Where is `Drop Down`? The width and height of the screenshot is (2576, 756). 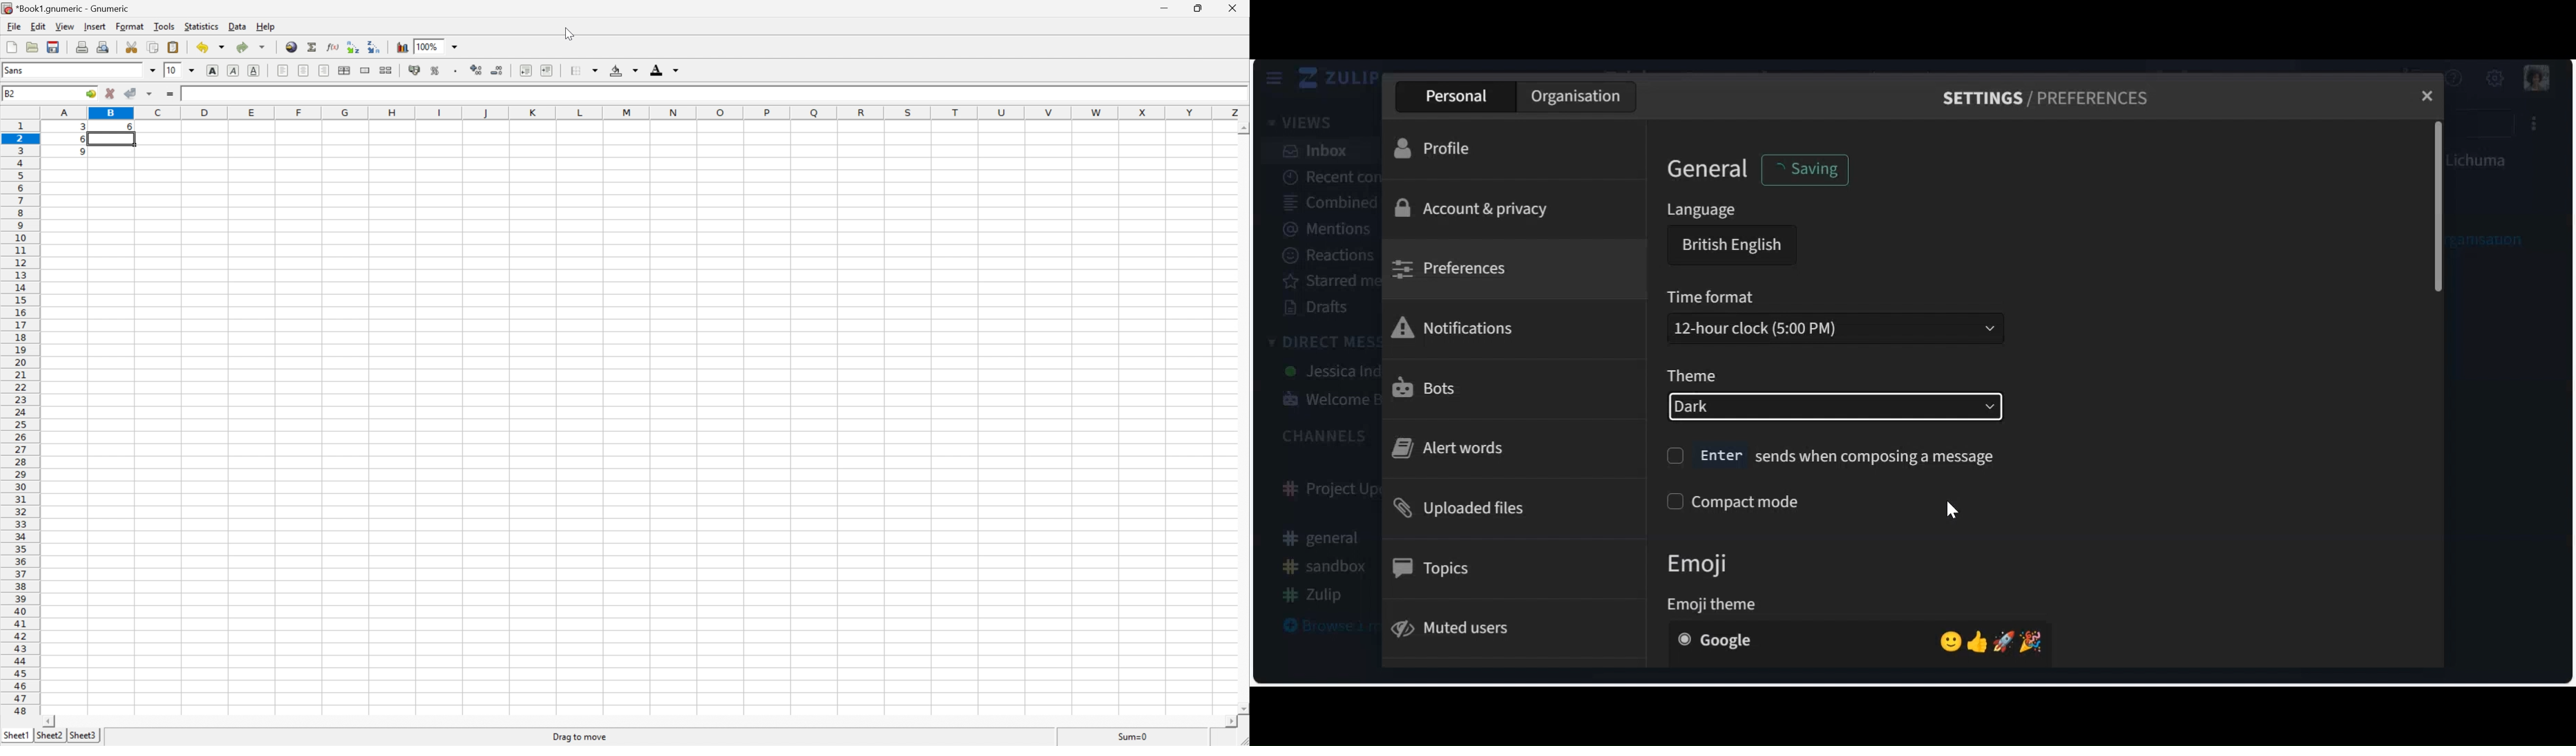
Drop Down is located at coordinates (152, 70).